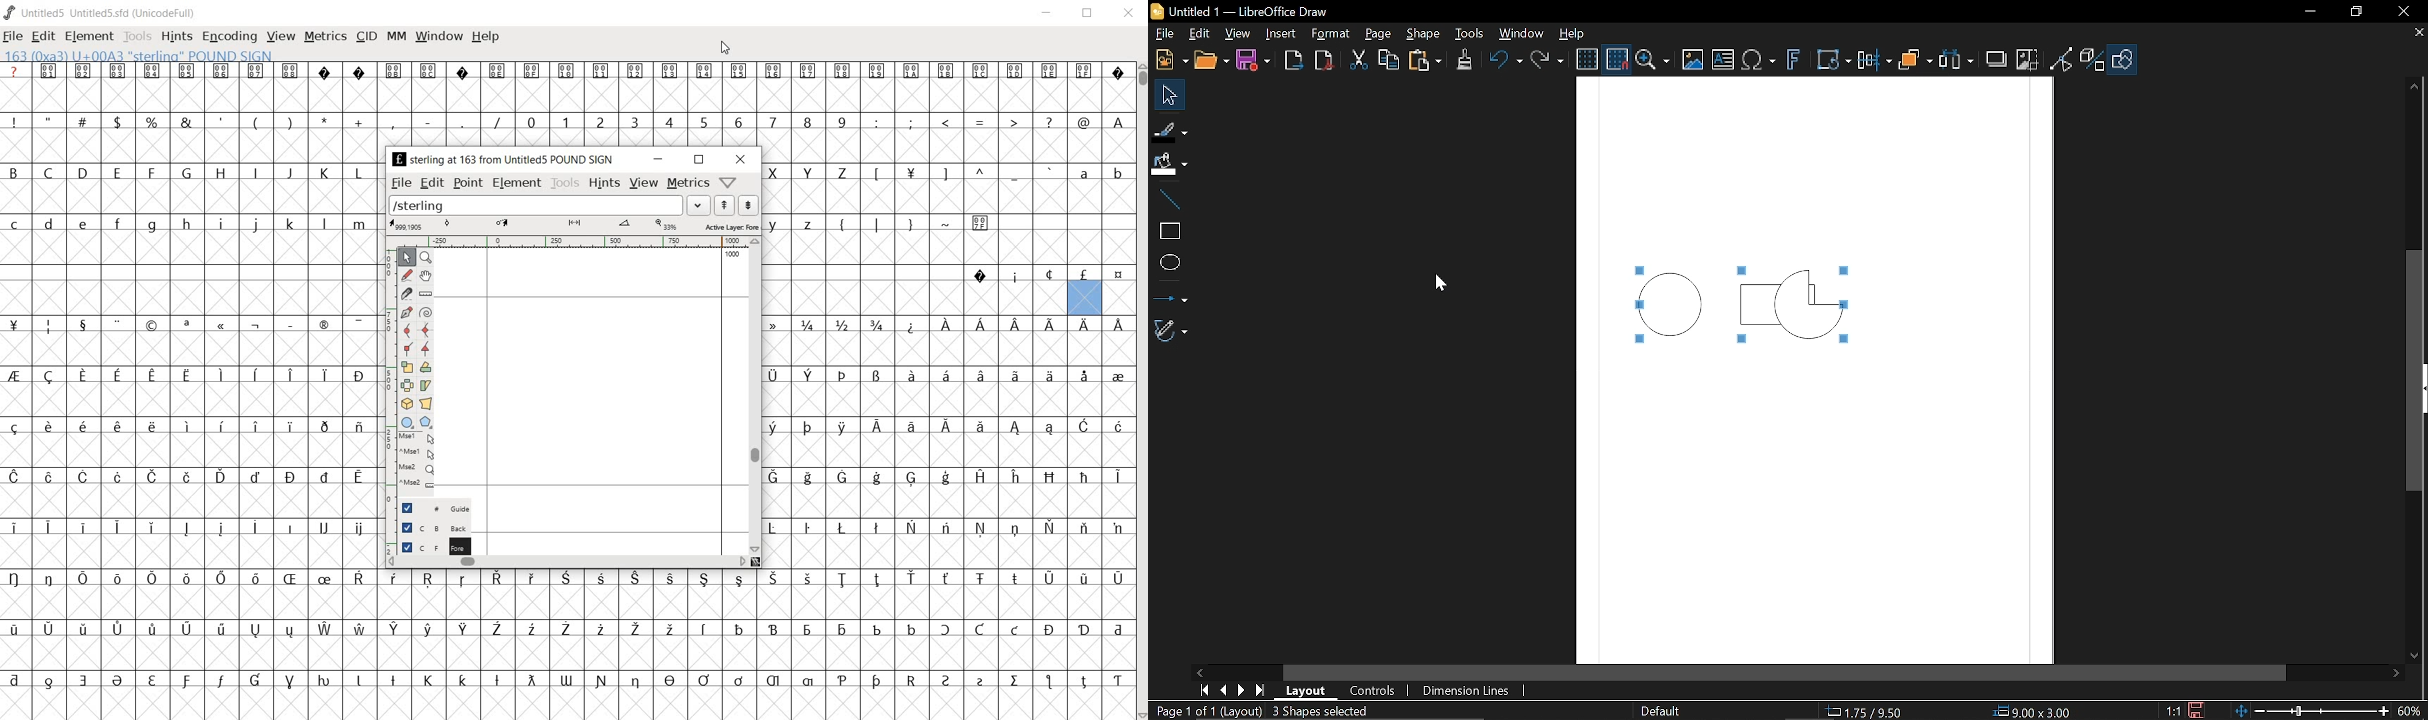 This screenshot has width=2436, height=728. Describe the element at coordinates (1759, 61) in the screenshot. I see `Insert text` at that location.